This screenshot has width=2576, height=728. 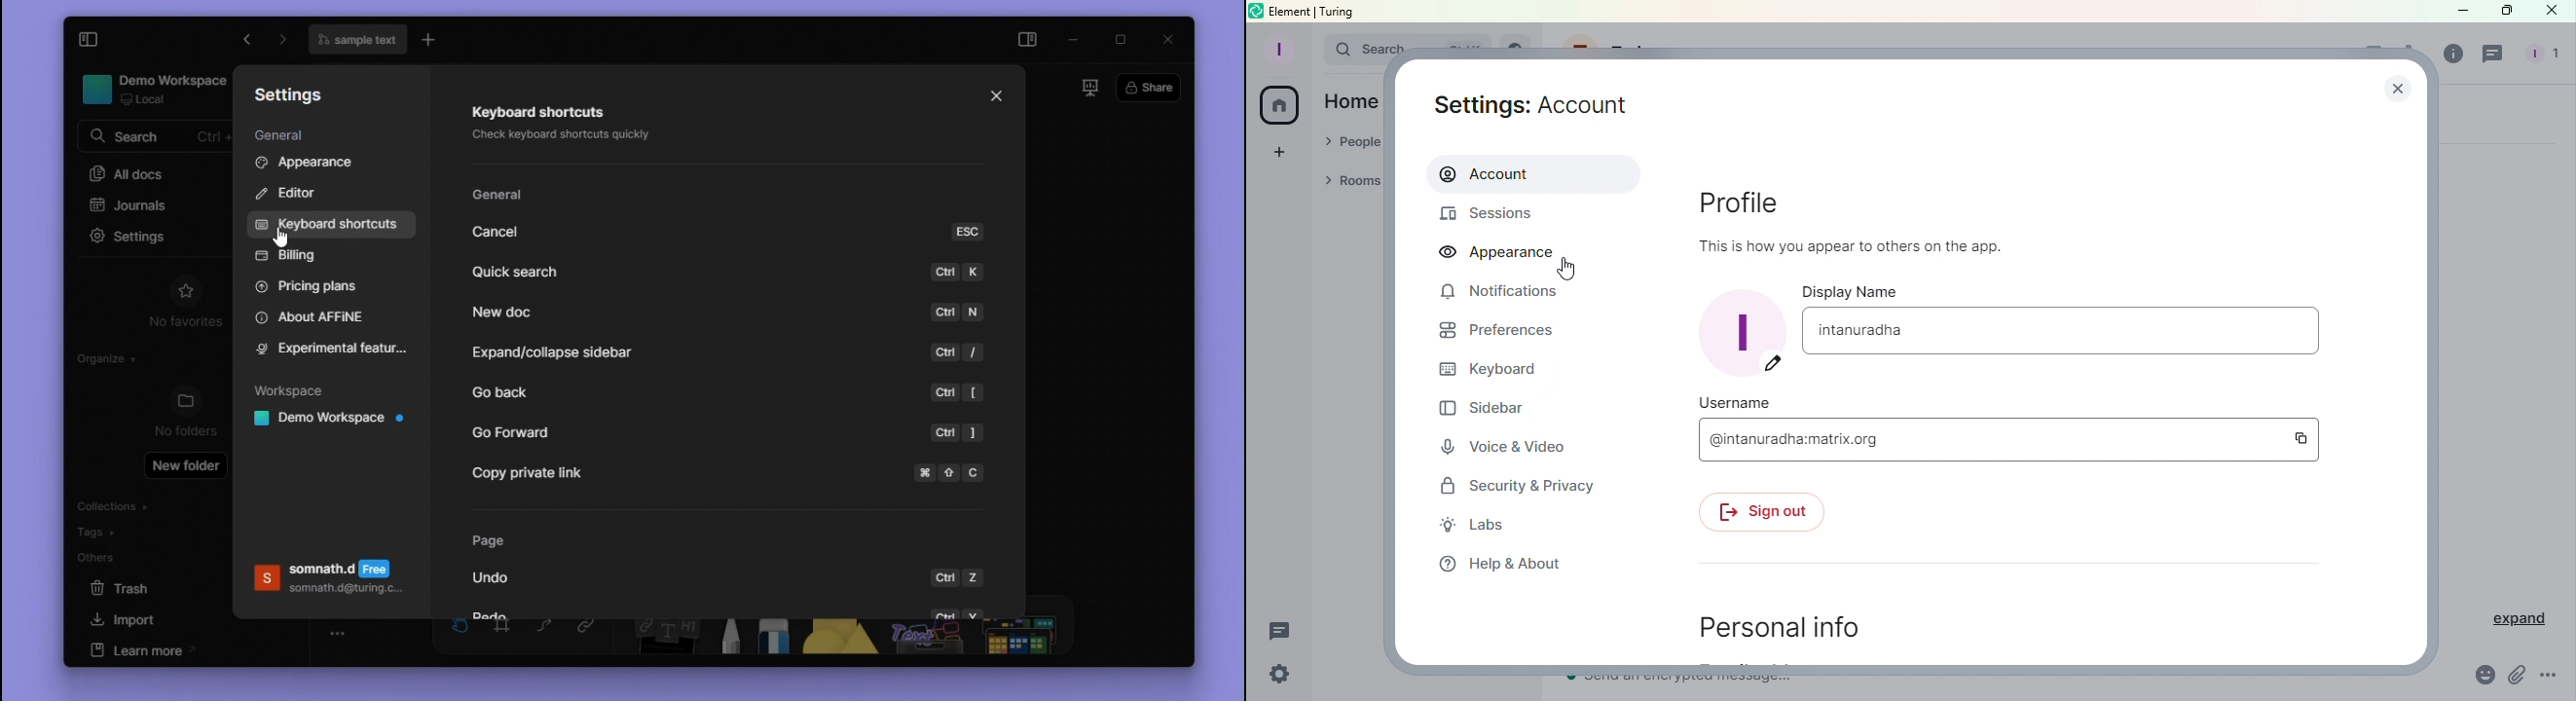 I want to click on undo, so click(x=500, y=578).